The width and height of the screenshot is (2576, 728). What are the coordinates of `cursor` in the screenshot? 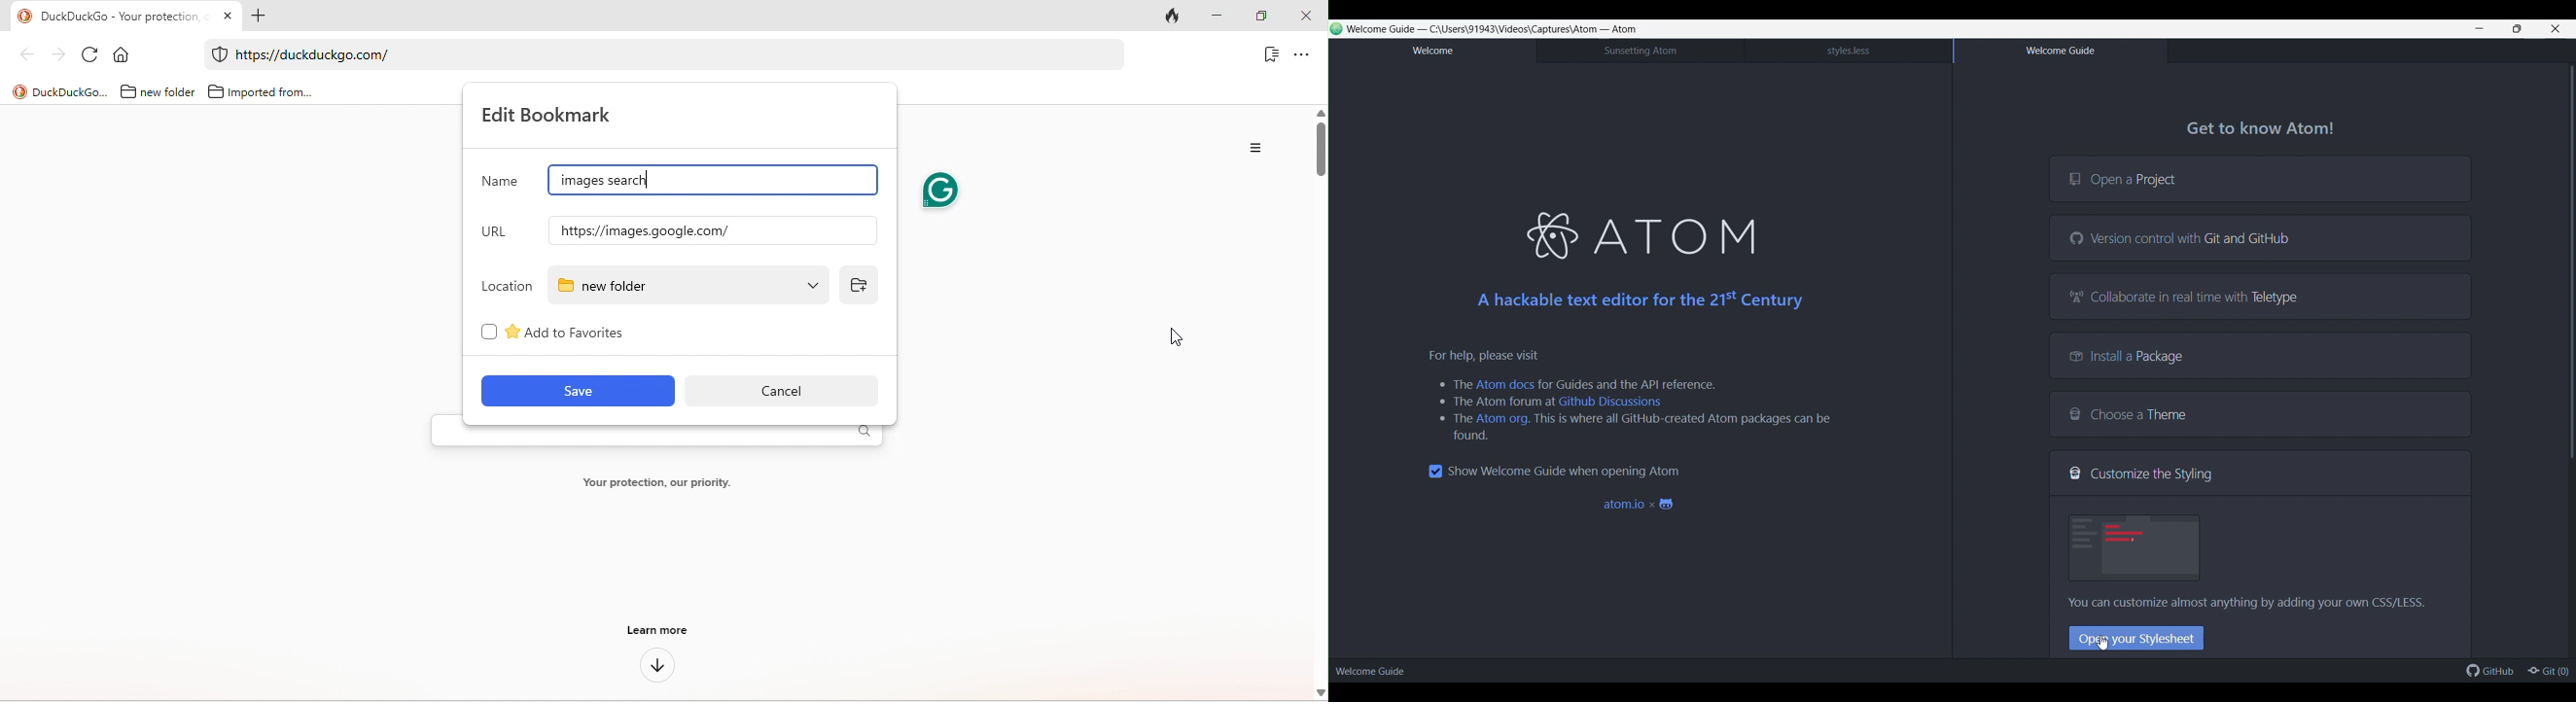 It's located at (1176, 336).